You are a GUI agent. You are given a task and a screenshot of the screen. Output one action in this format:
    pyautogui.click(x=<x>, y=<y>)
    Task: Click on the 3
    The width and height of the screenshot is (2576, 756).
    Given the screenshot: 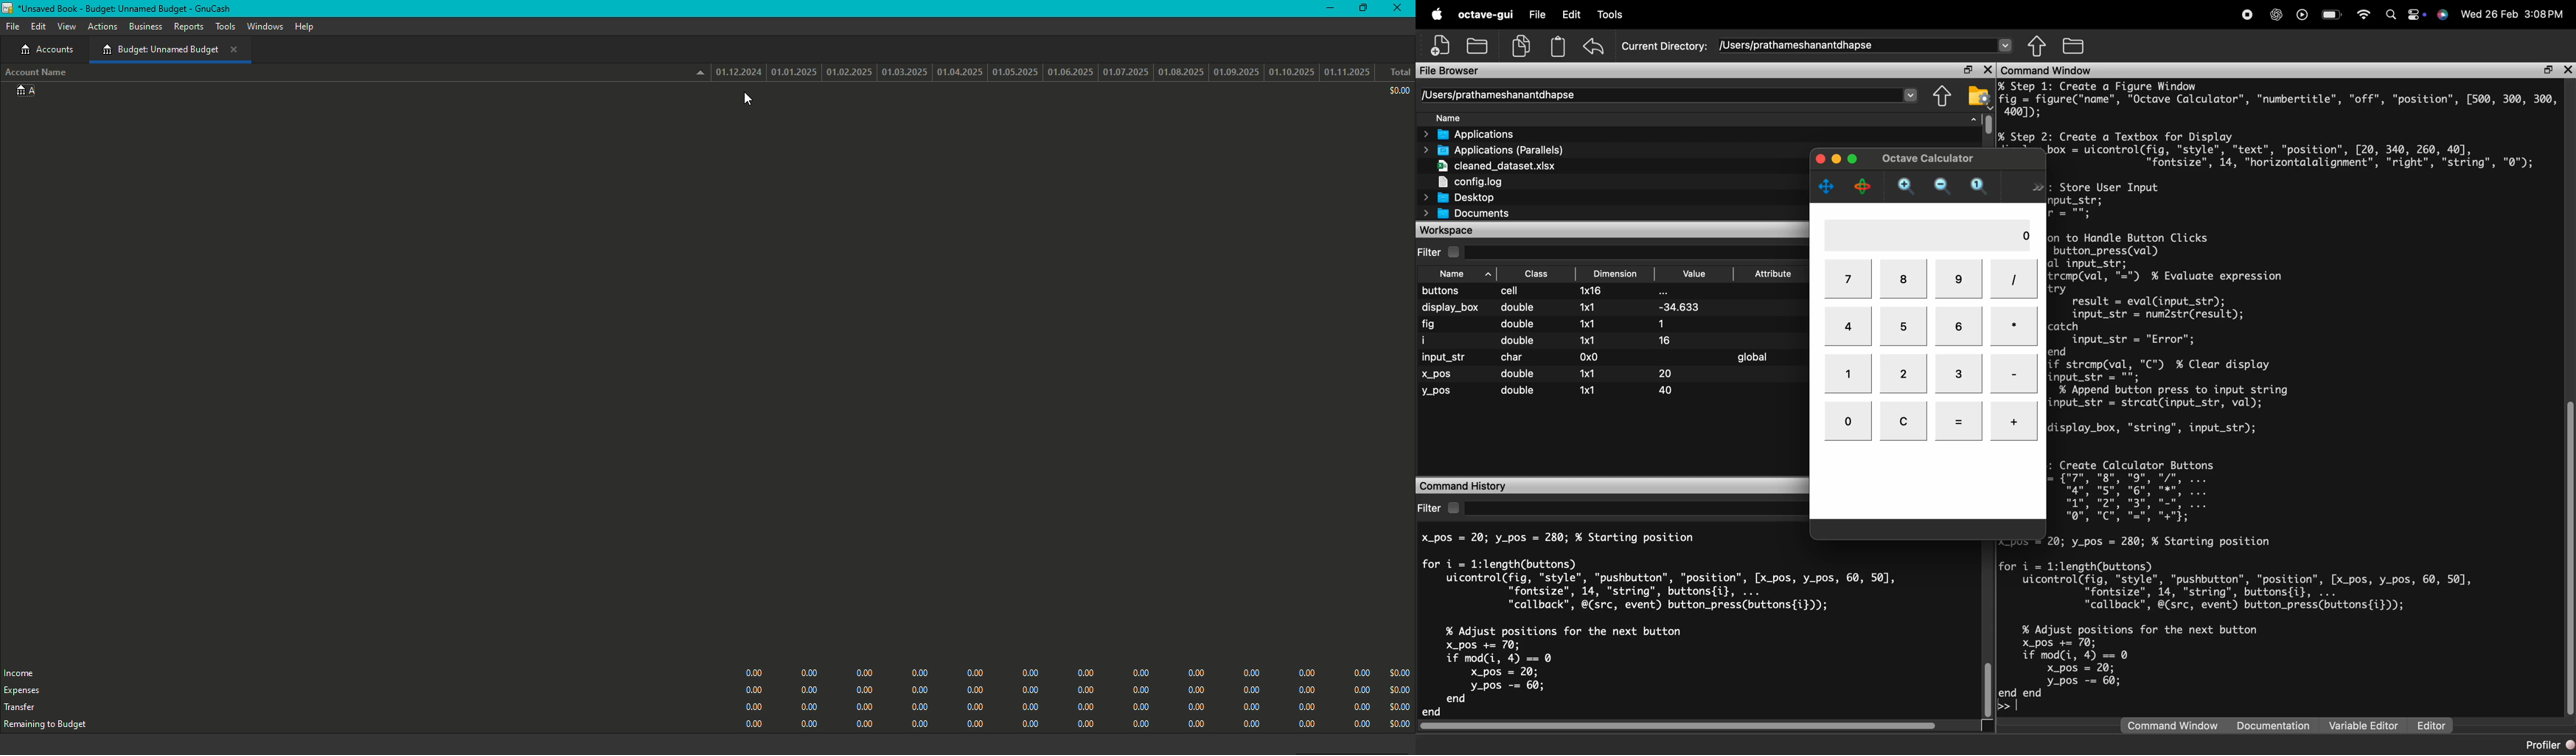 What is the action you would take?
    pyautogui.click(x=1960, y=374)
    